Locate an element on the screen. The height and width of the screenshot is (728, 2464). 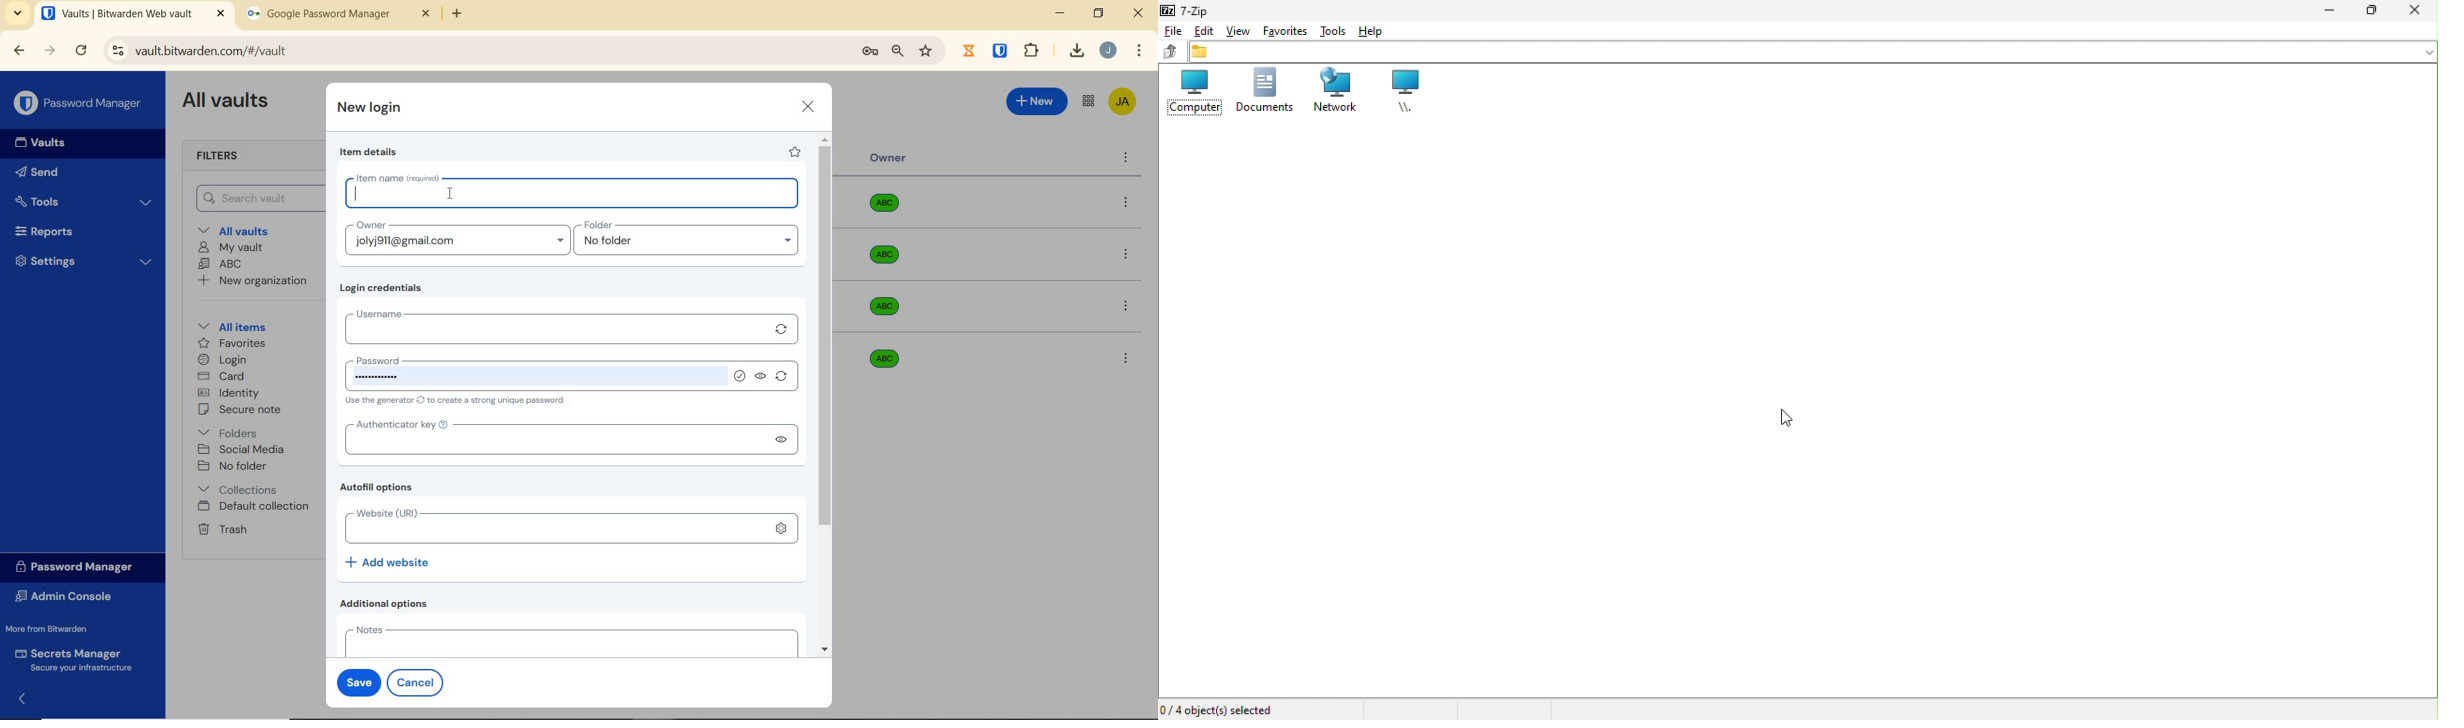
Default collection is located at coordinates (256, 507).